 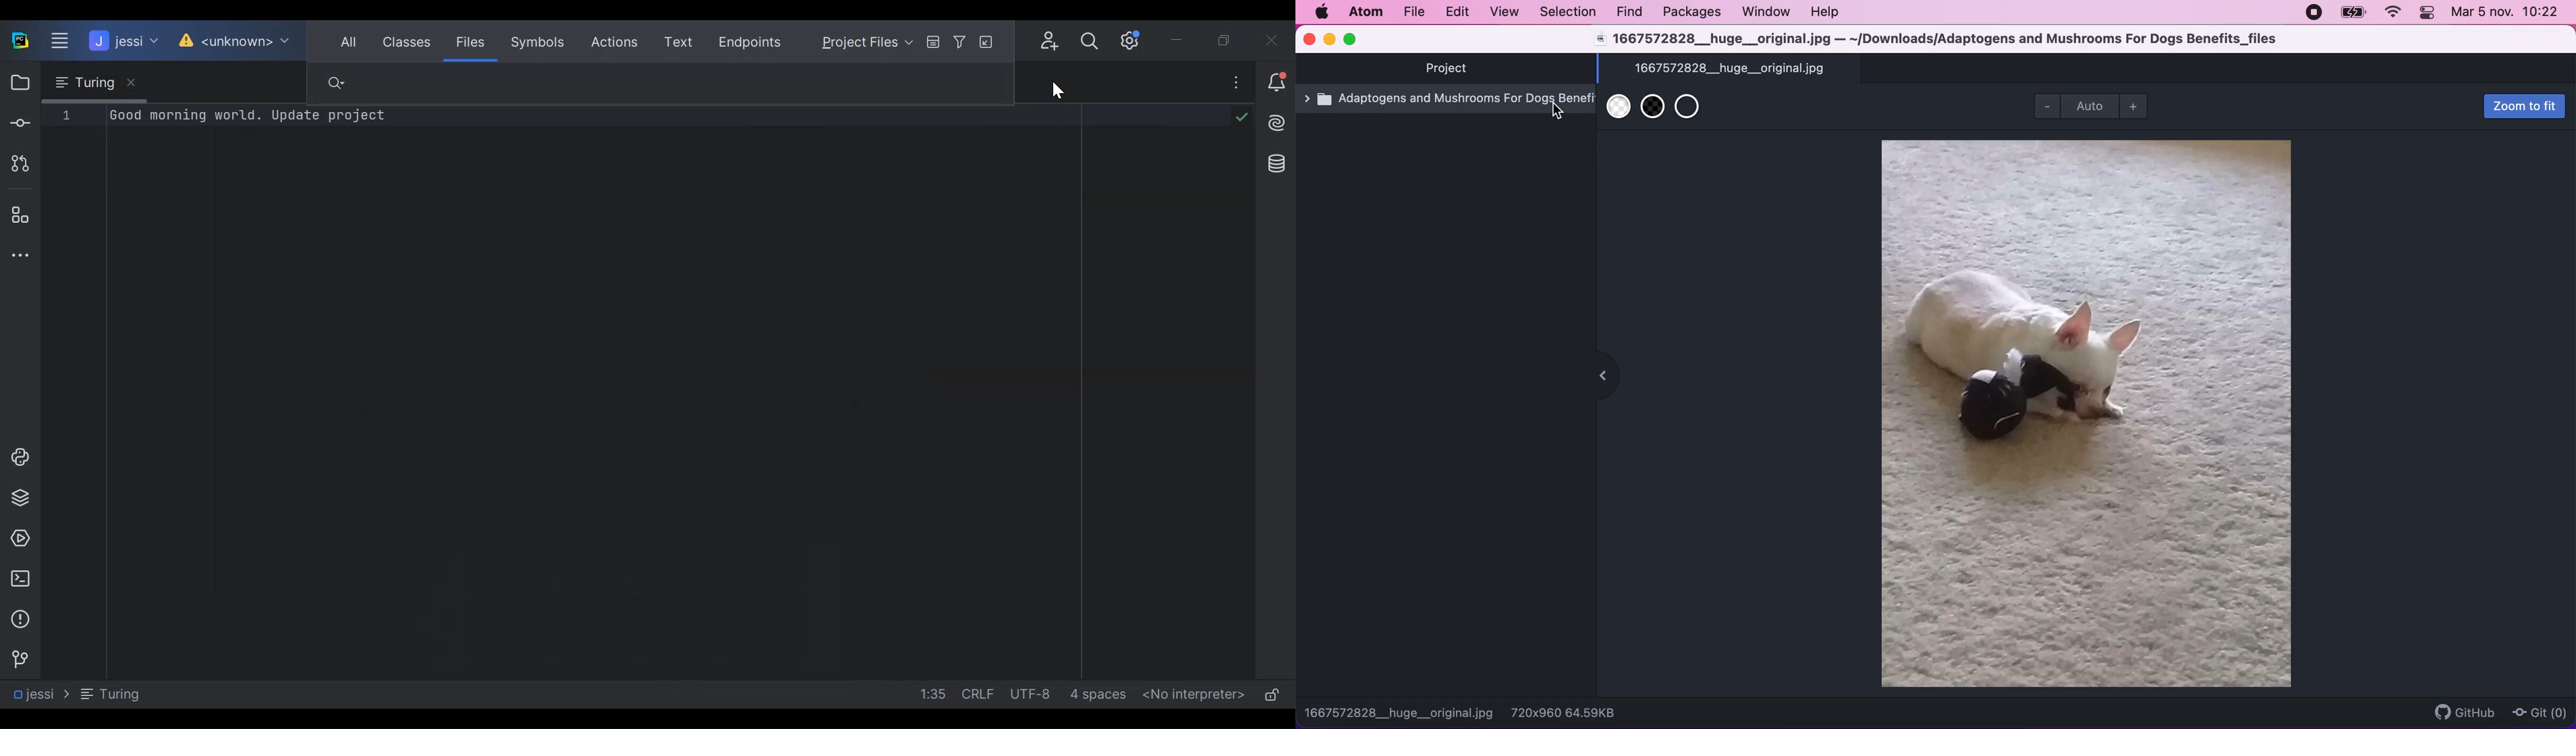 I want to click on minimize, so click(x=1329, y=41).